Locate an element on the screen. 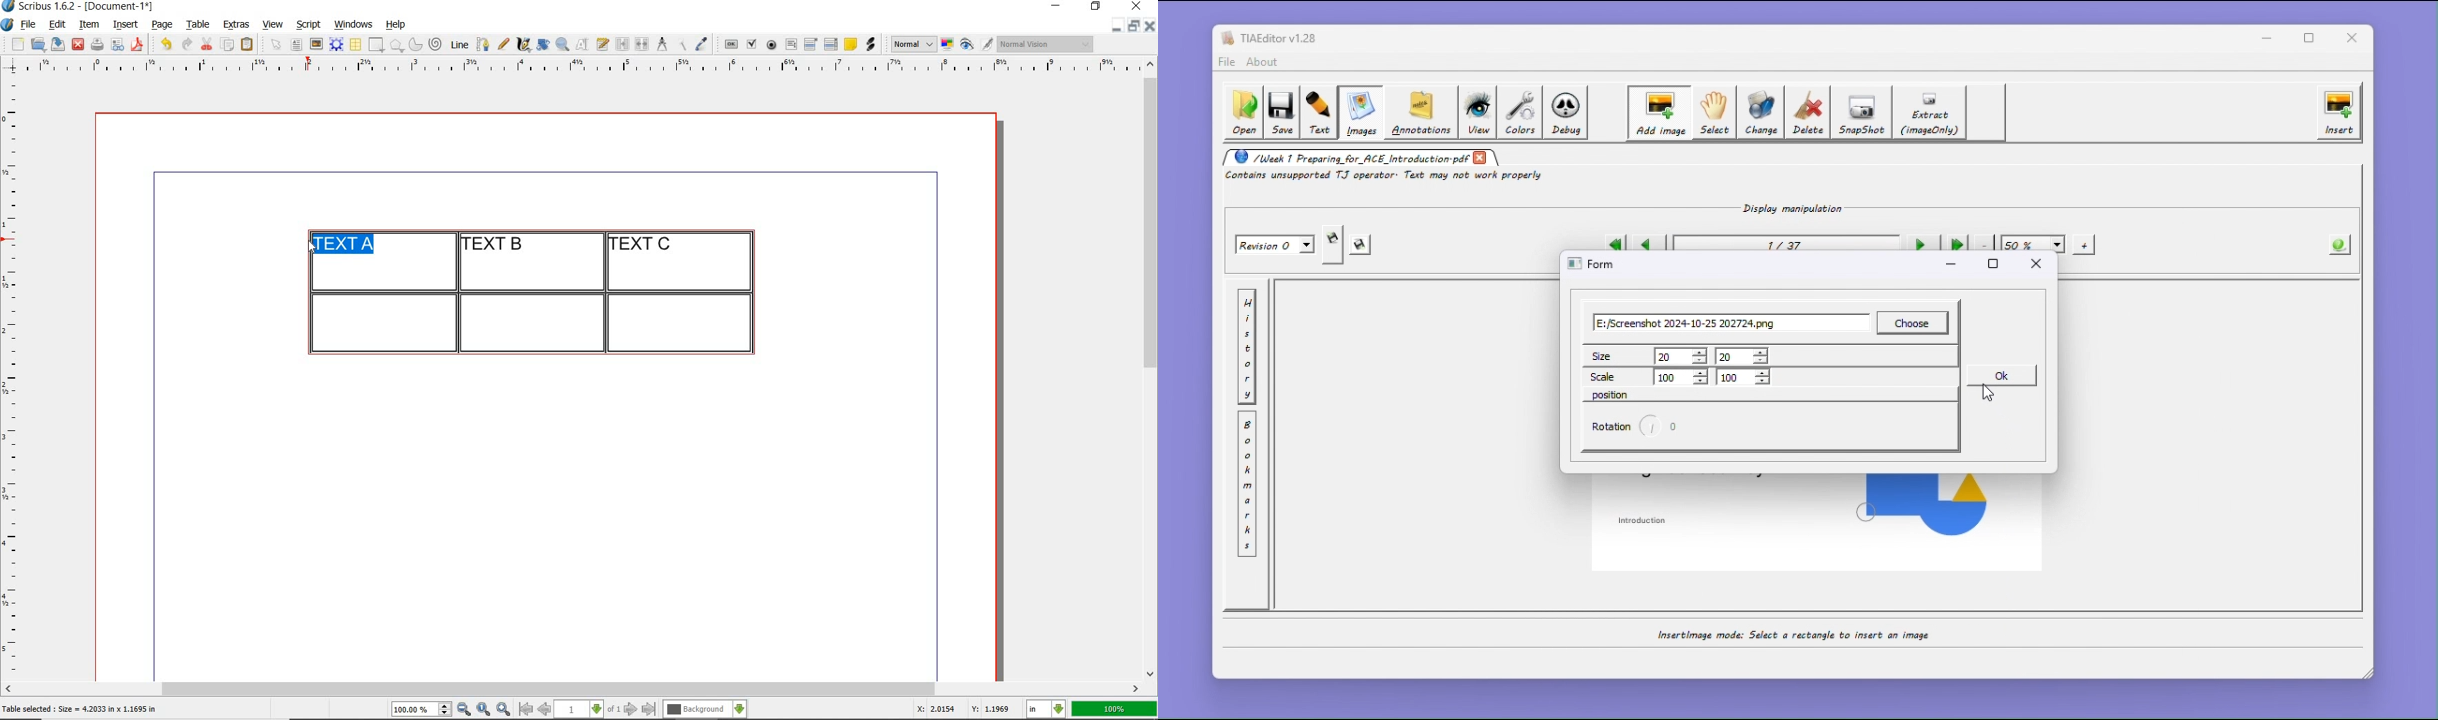 Image resolution: width=2464 pixels, height=728 pixels. calligraphic line is located at coordinates (525, 44).